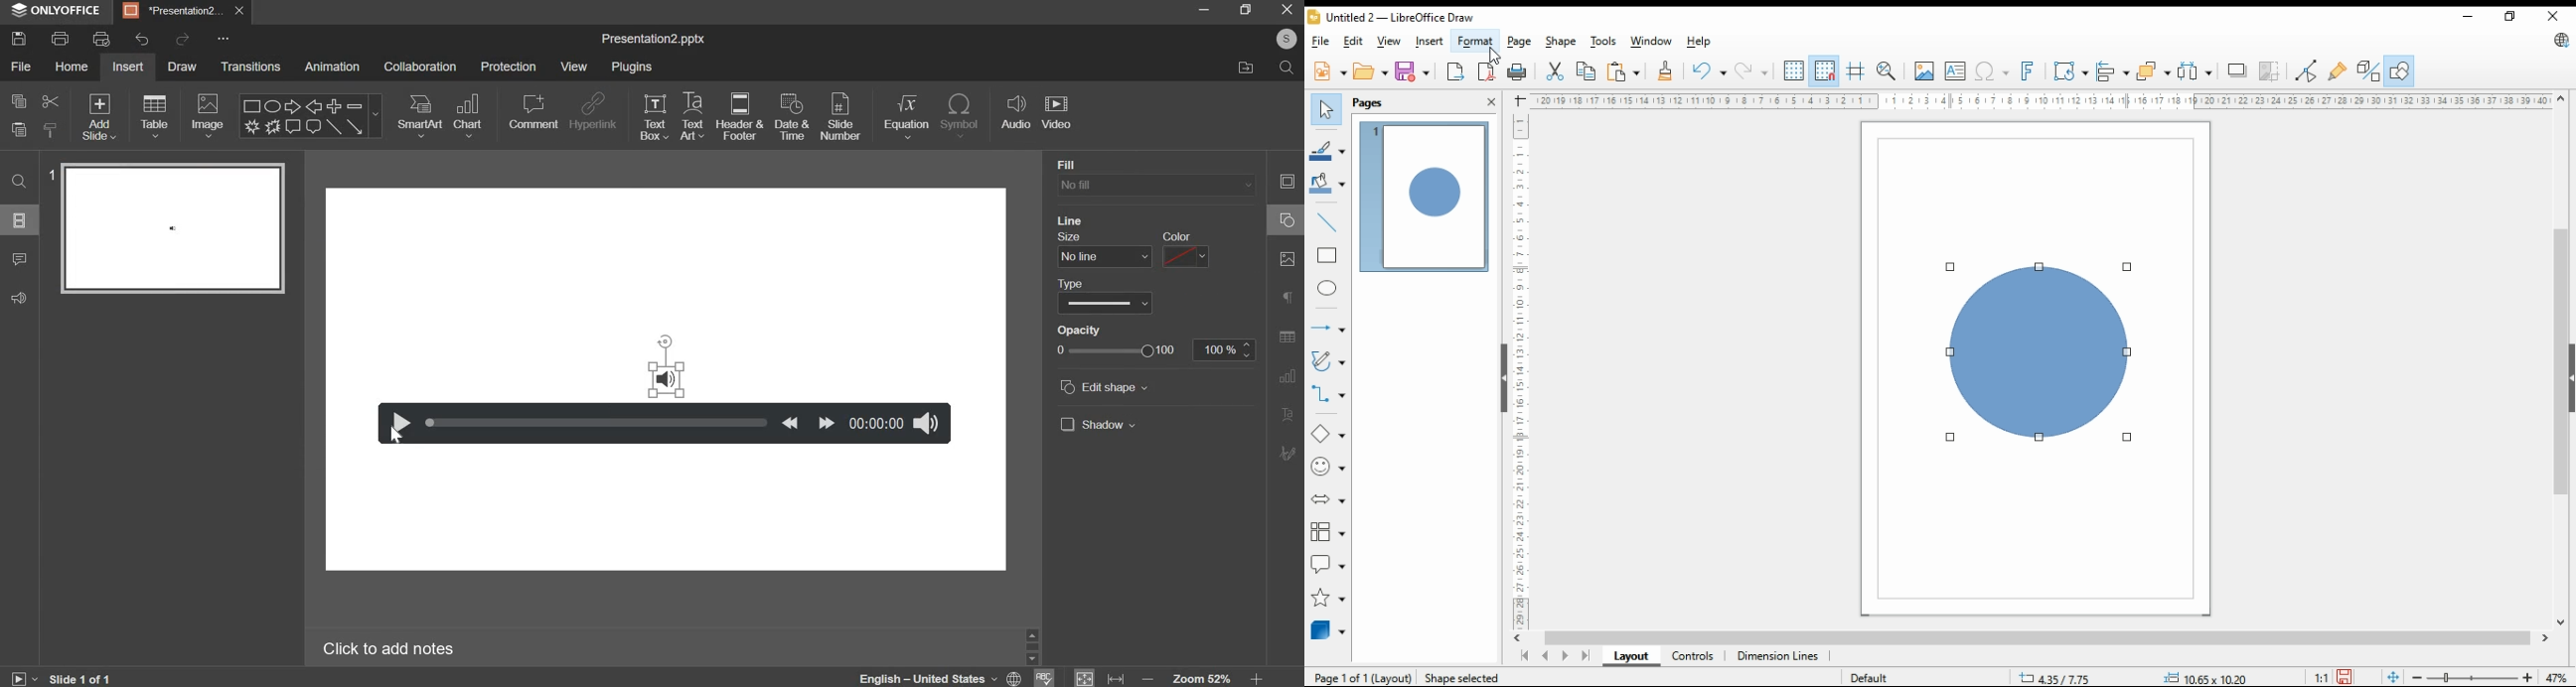 This screenshot has width=2576, height=700. I want to click on scroll bar, so click(2562, 358).